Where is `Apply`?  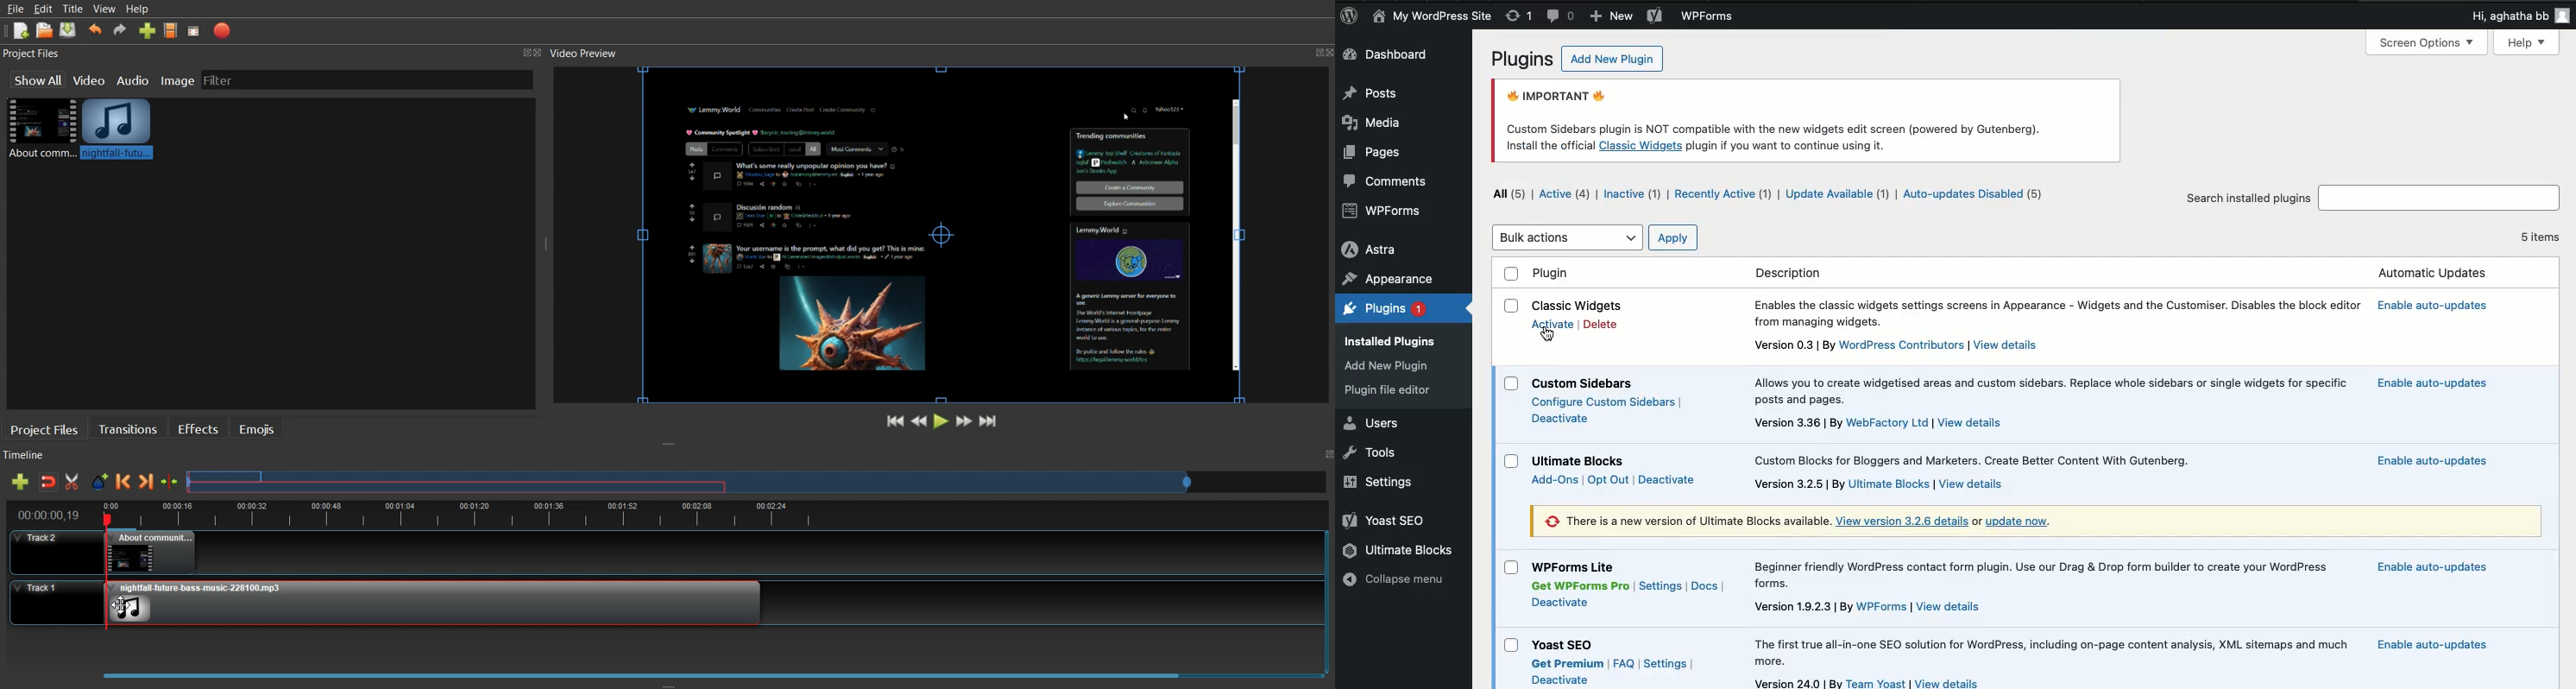
Apply is located at coordinates (1672, 237).